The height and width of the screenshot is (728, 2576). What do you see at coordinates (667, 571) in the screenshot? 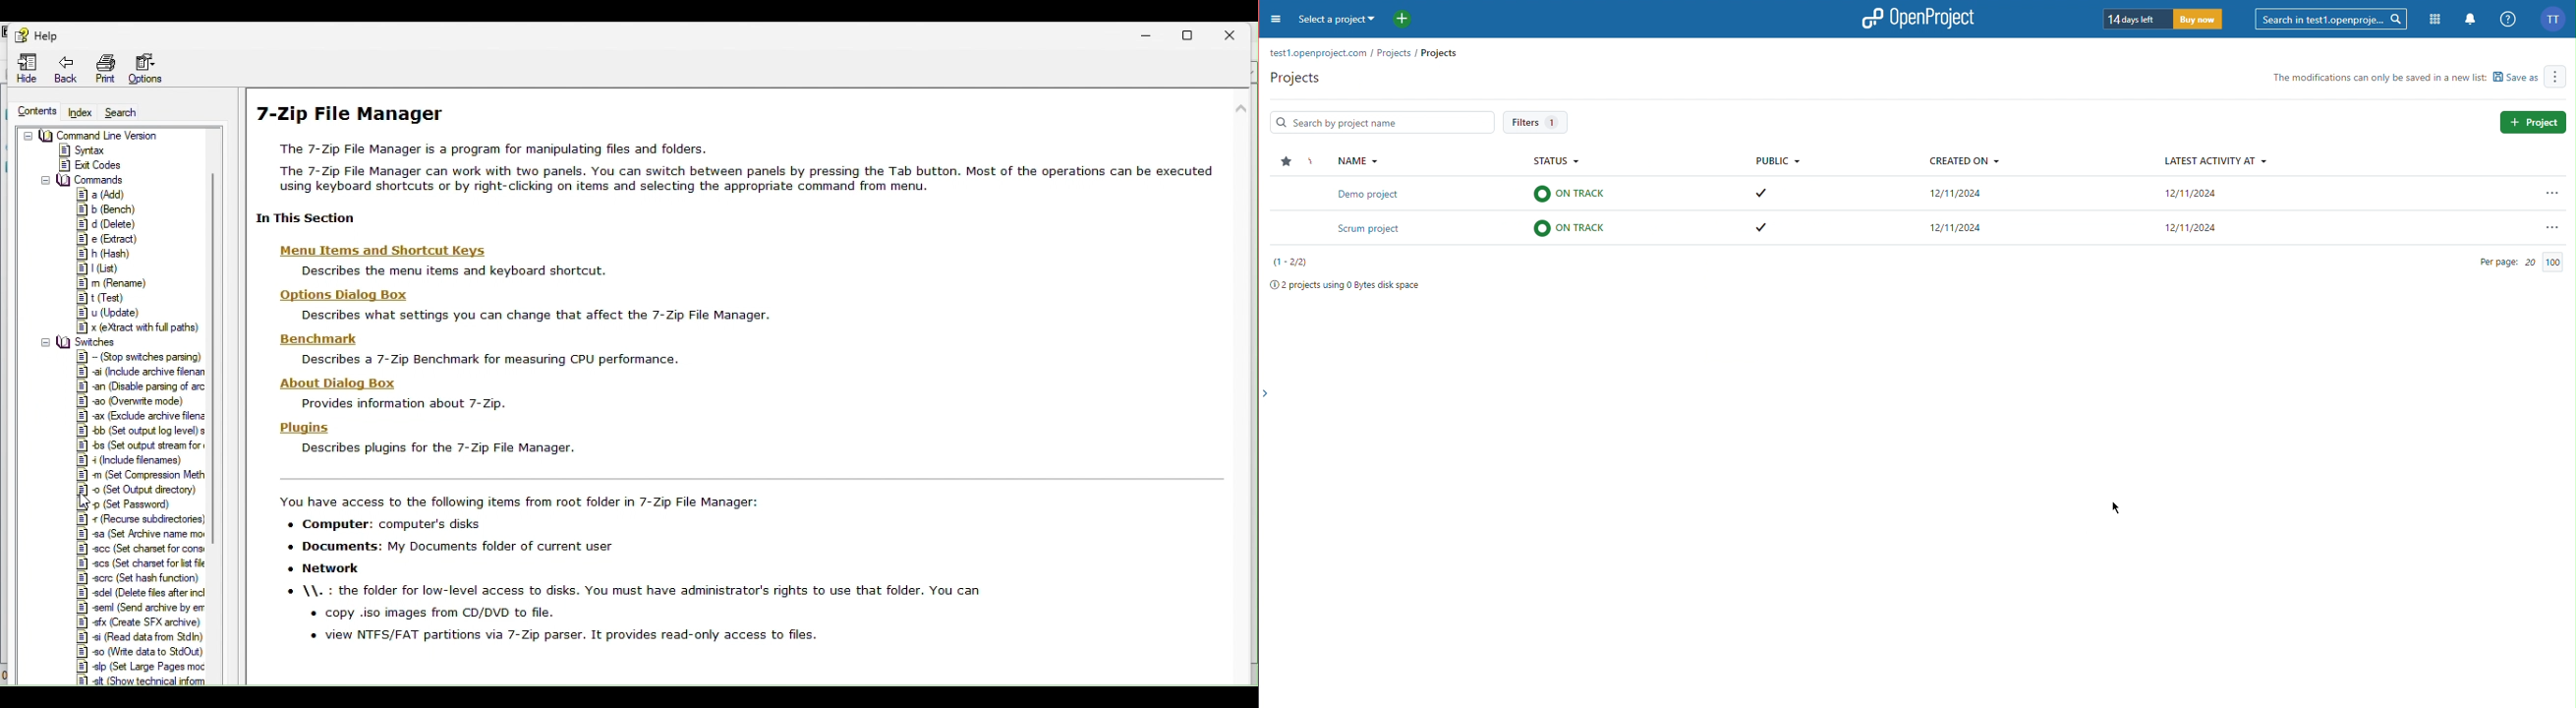
I see `accessible items in 7 zip fle manager` at bounding box center [667, 571].